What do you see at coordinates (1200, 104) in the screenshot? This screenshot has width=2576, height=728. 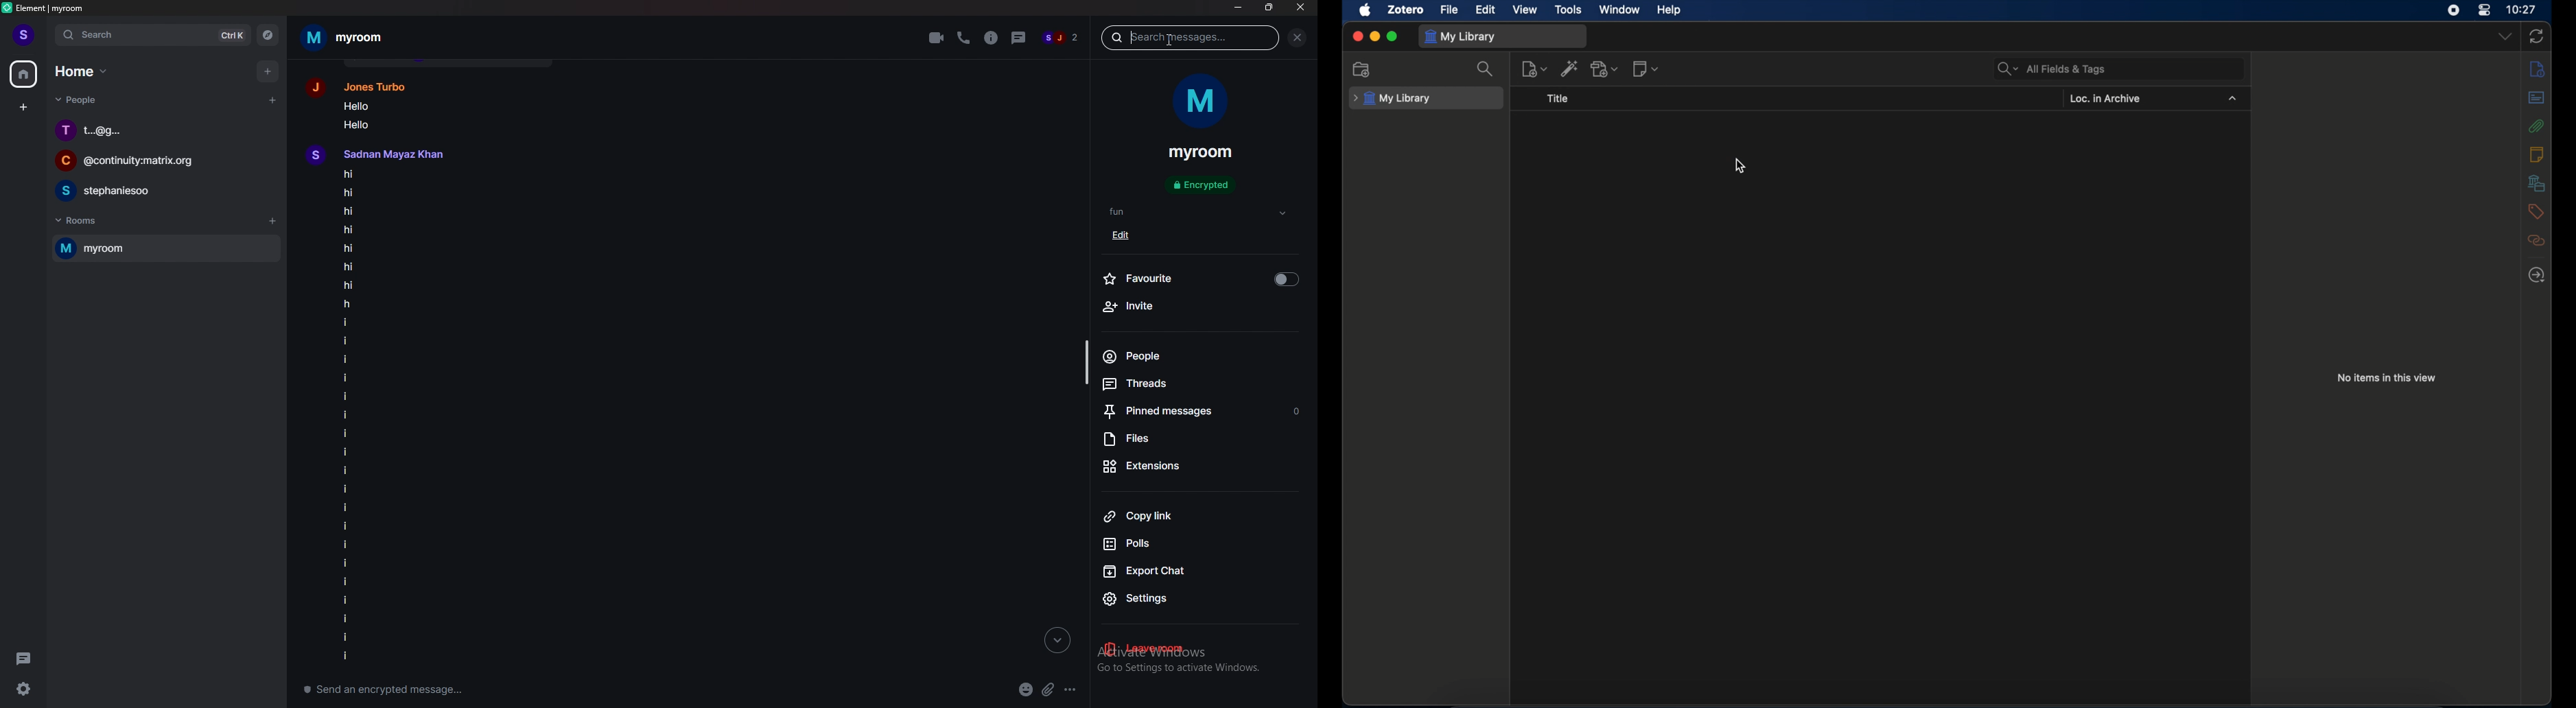 I see `room display photo` at bounding box center [1200, 104].